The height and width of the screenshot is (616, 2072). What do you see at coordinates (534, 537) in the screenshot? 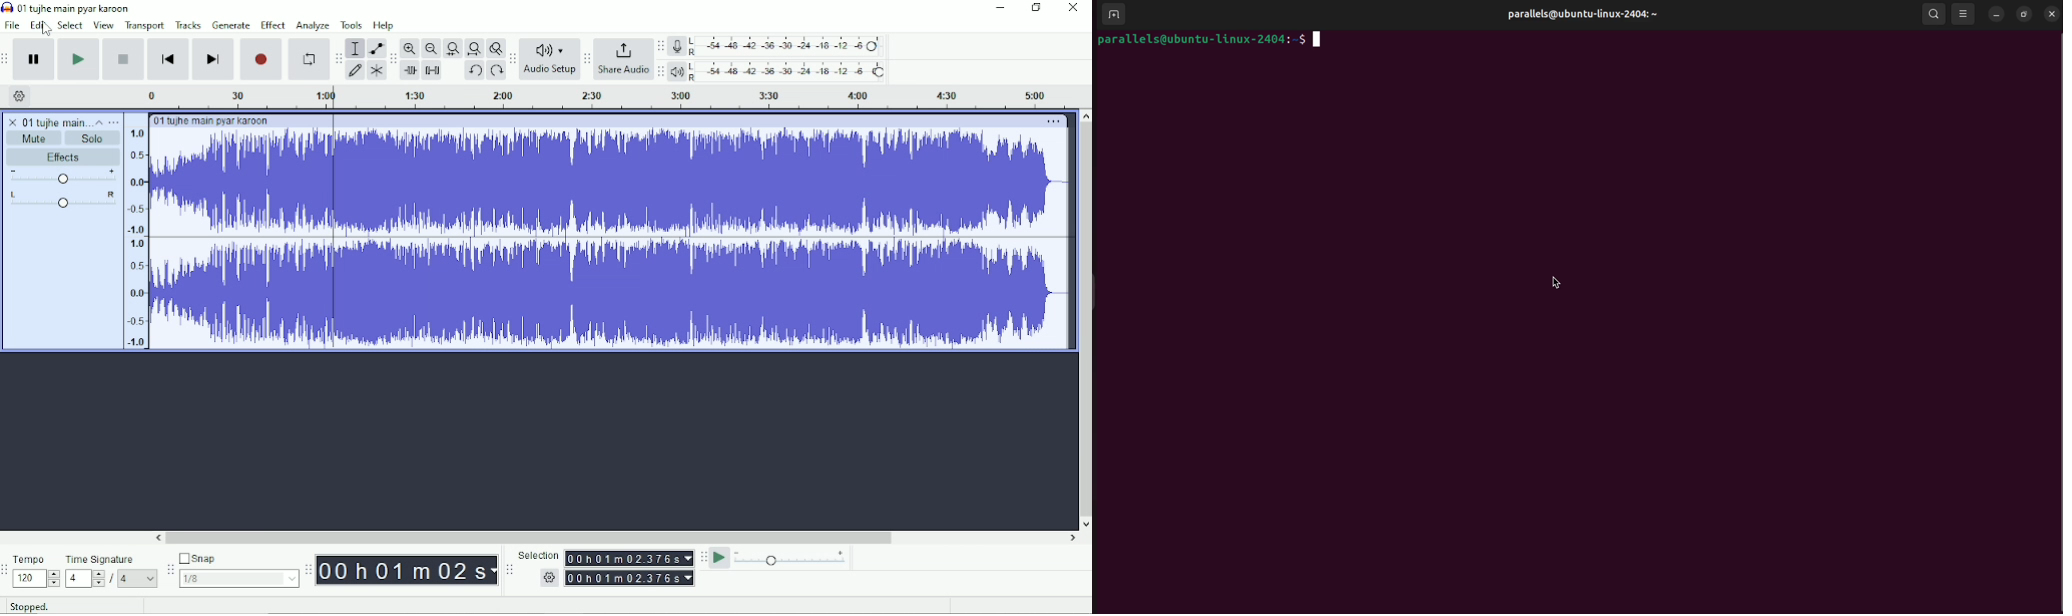
I see `Horizontal scrollbar` at bounding box center [534, 537].